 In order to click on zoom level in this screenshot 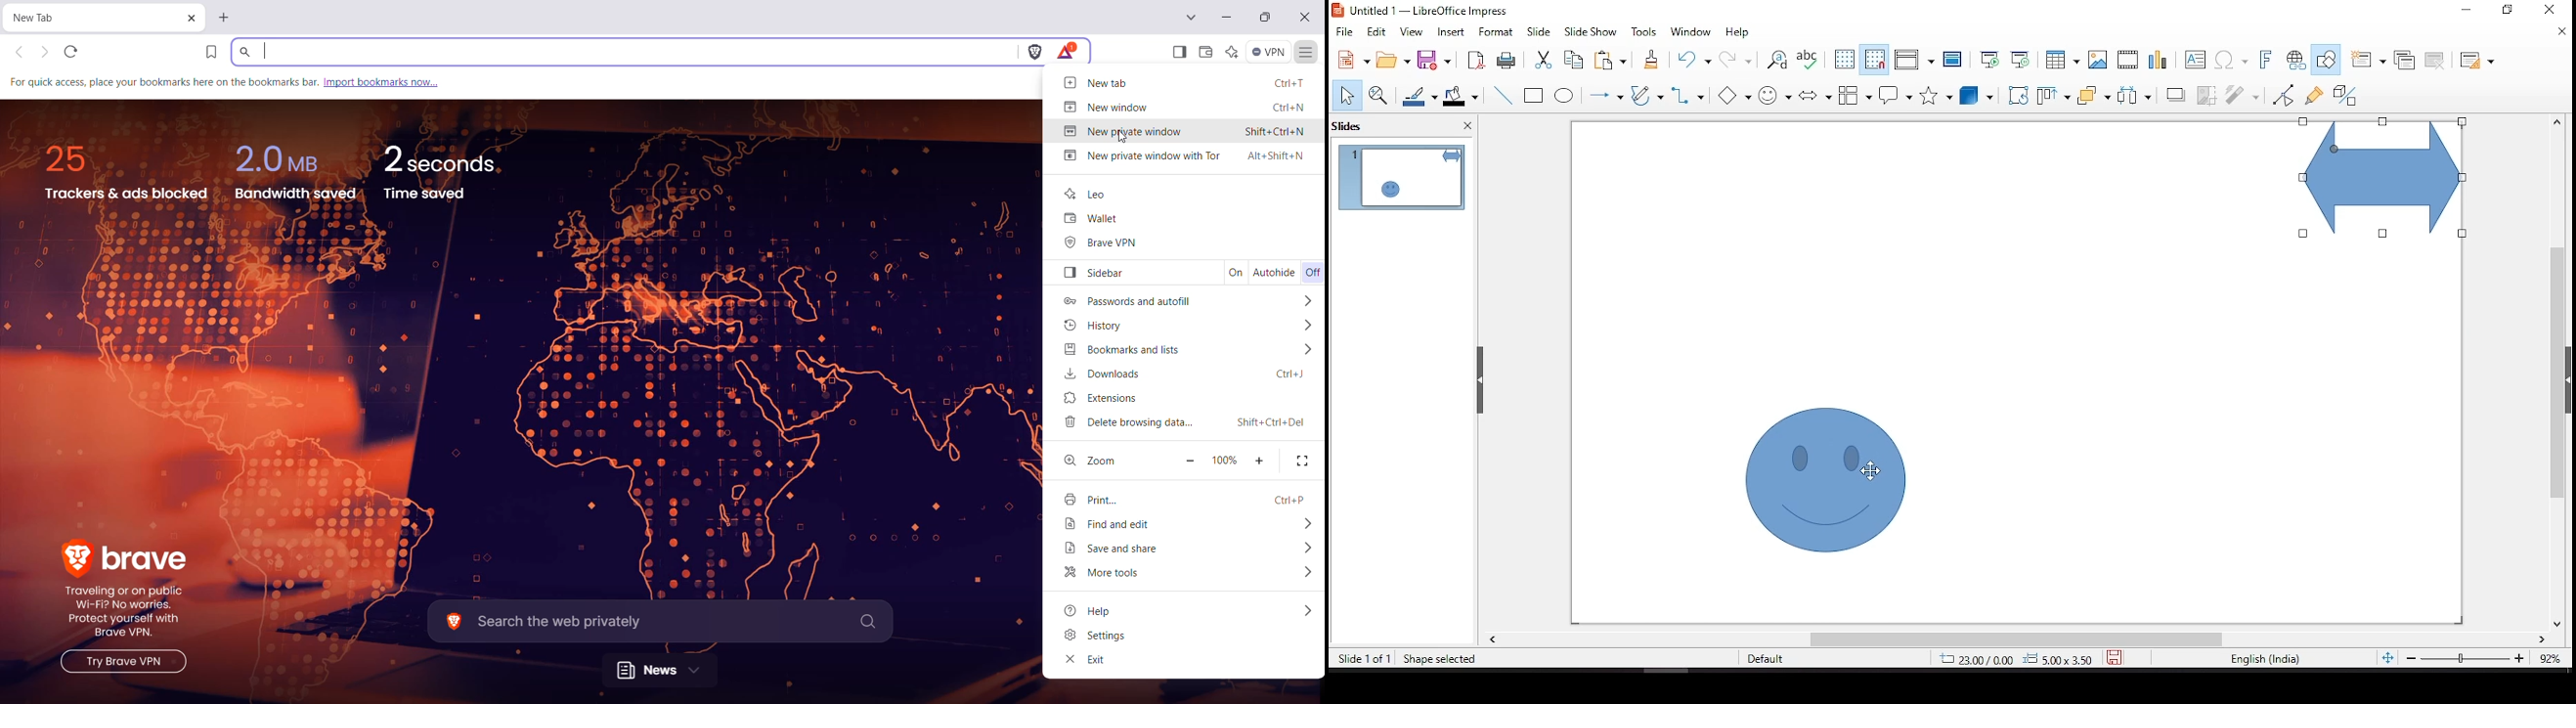, I will do `click(2552, 663)`.